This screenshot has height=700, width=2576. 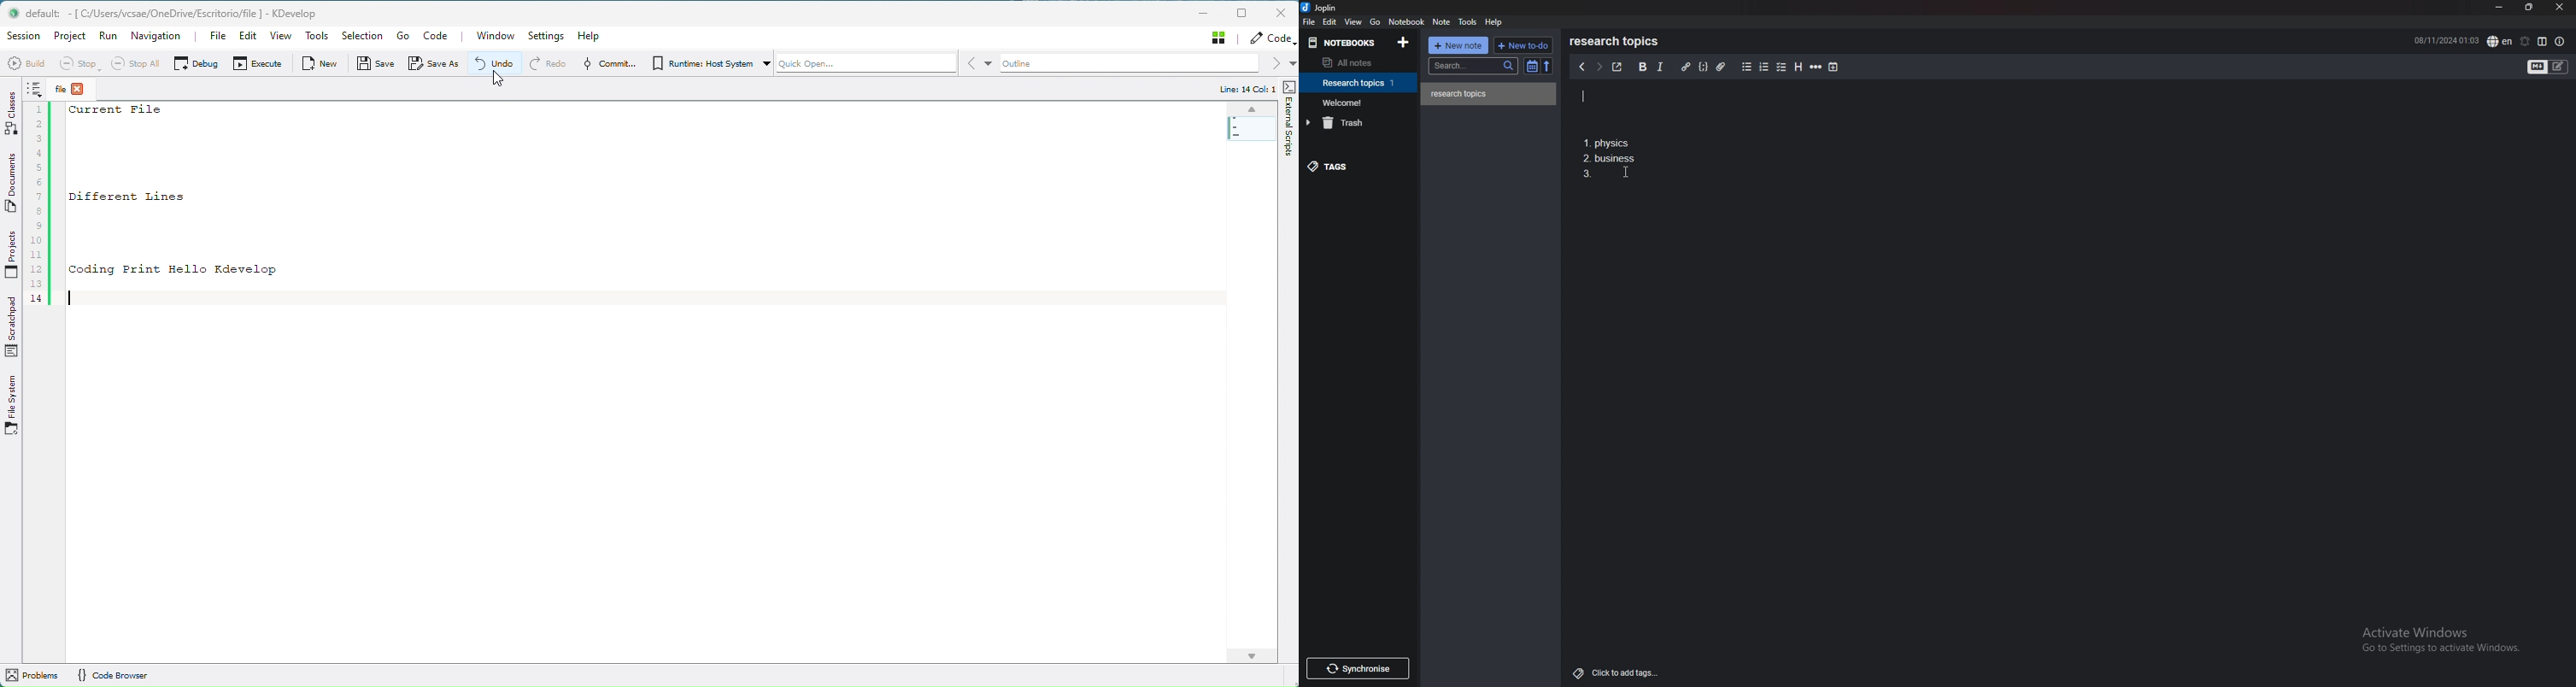 What do you see at coordinates (1344, 42) in the screenshot?
I see `notebooks` at bounding box center [1344, 42].